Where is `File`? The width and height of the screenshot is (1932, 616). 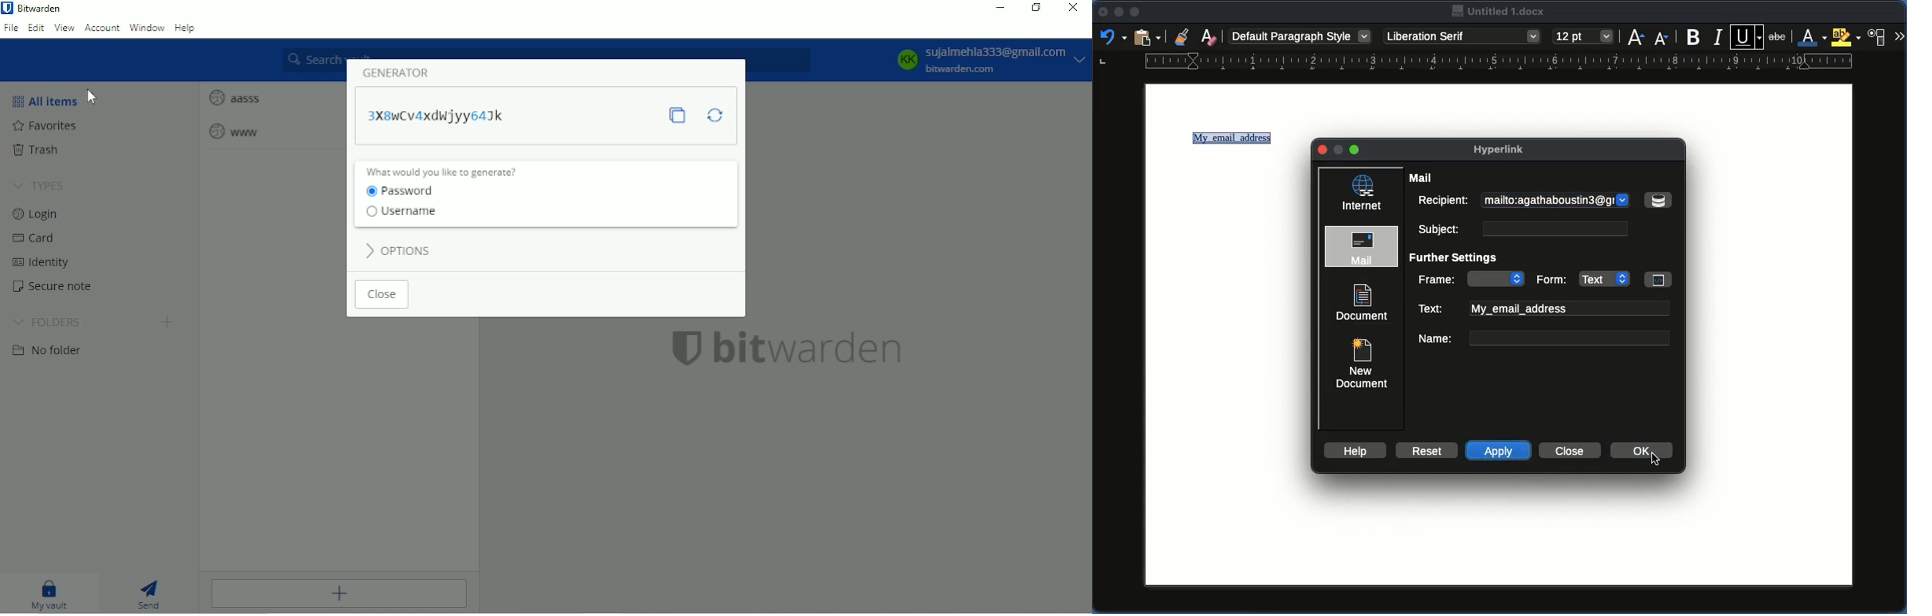
File is located at coordinates (11, 28).